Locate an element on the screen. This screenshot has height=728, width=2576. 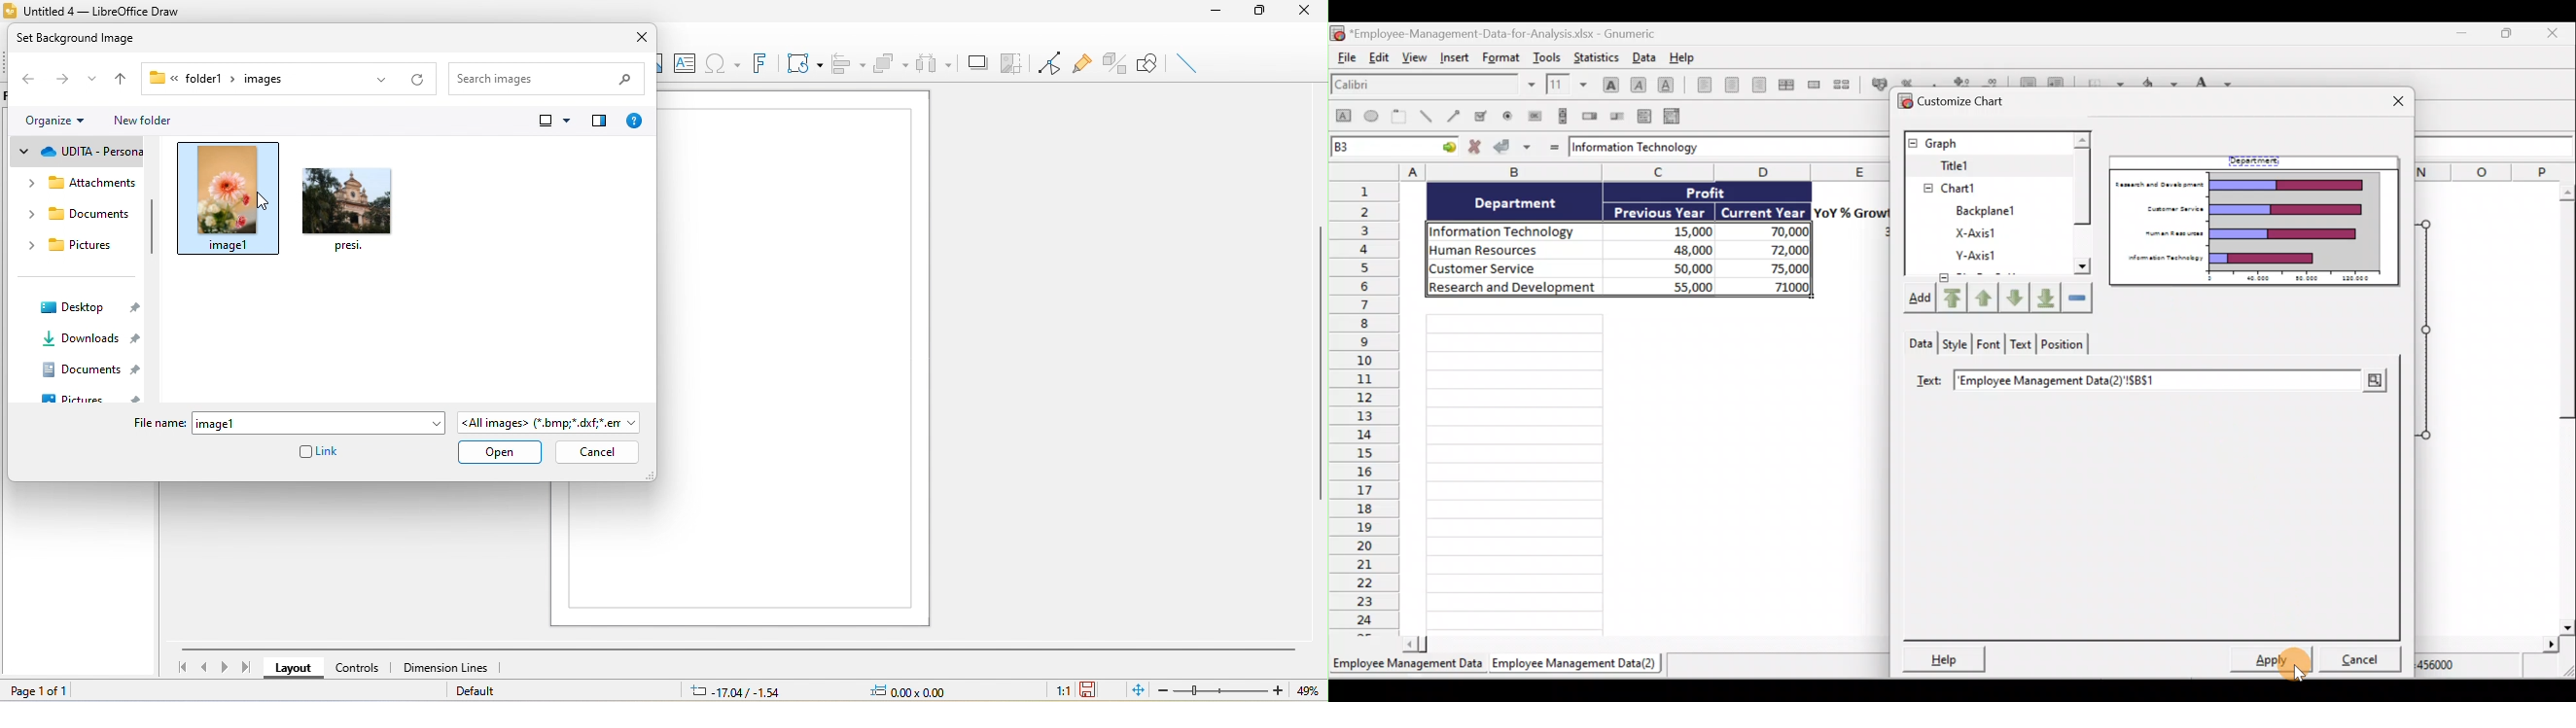
arrange is located at coordinates (891, 62).